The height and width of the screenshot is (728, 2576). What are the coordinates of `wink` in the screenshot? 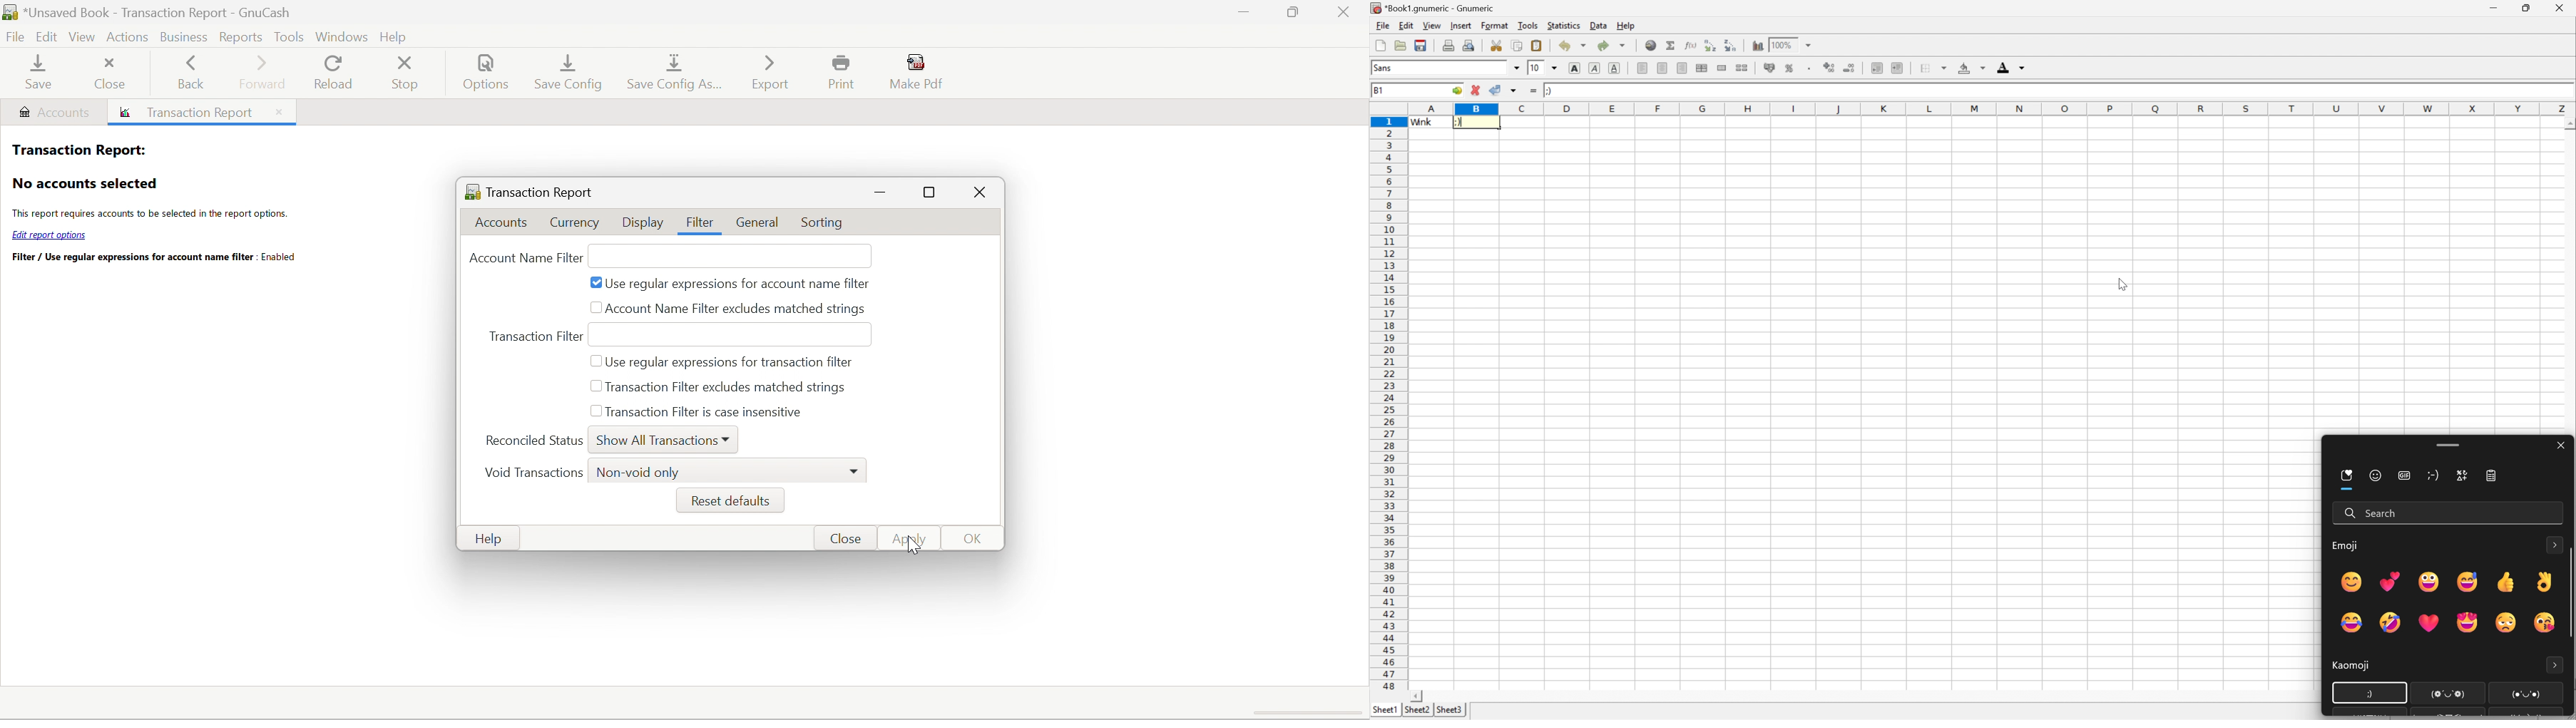 It's located at (1422, 123).